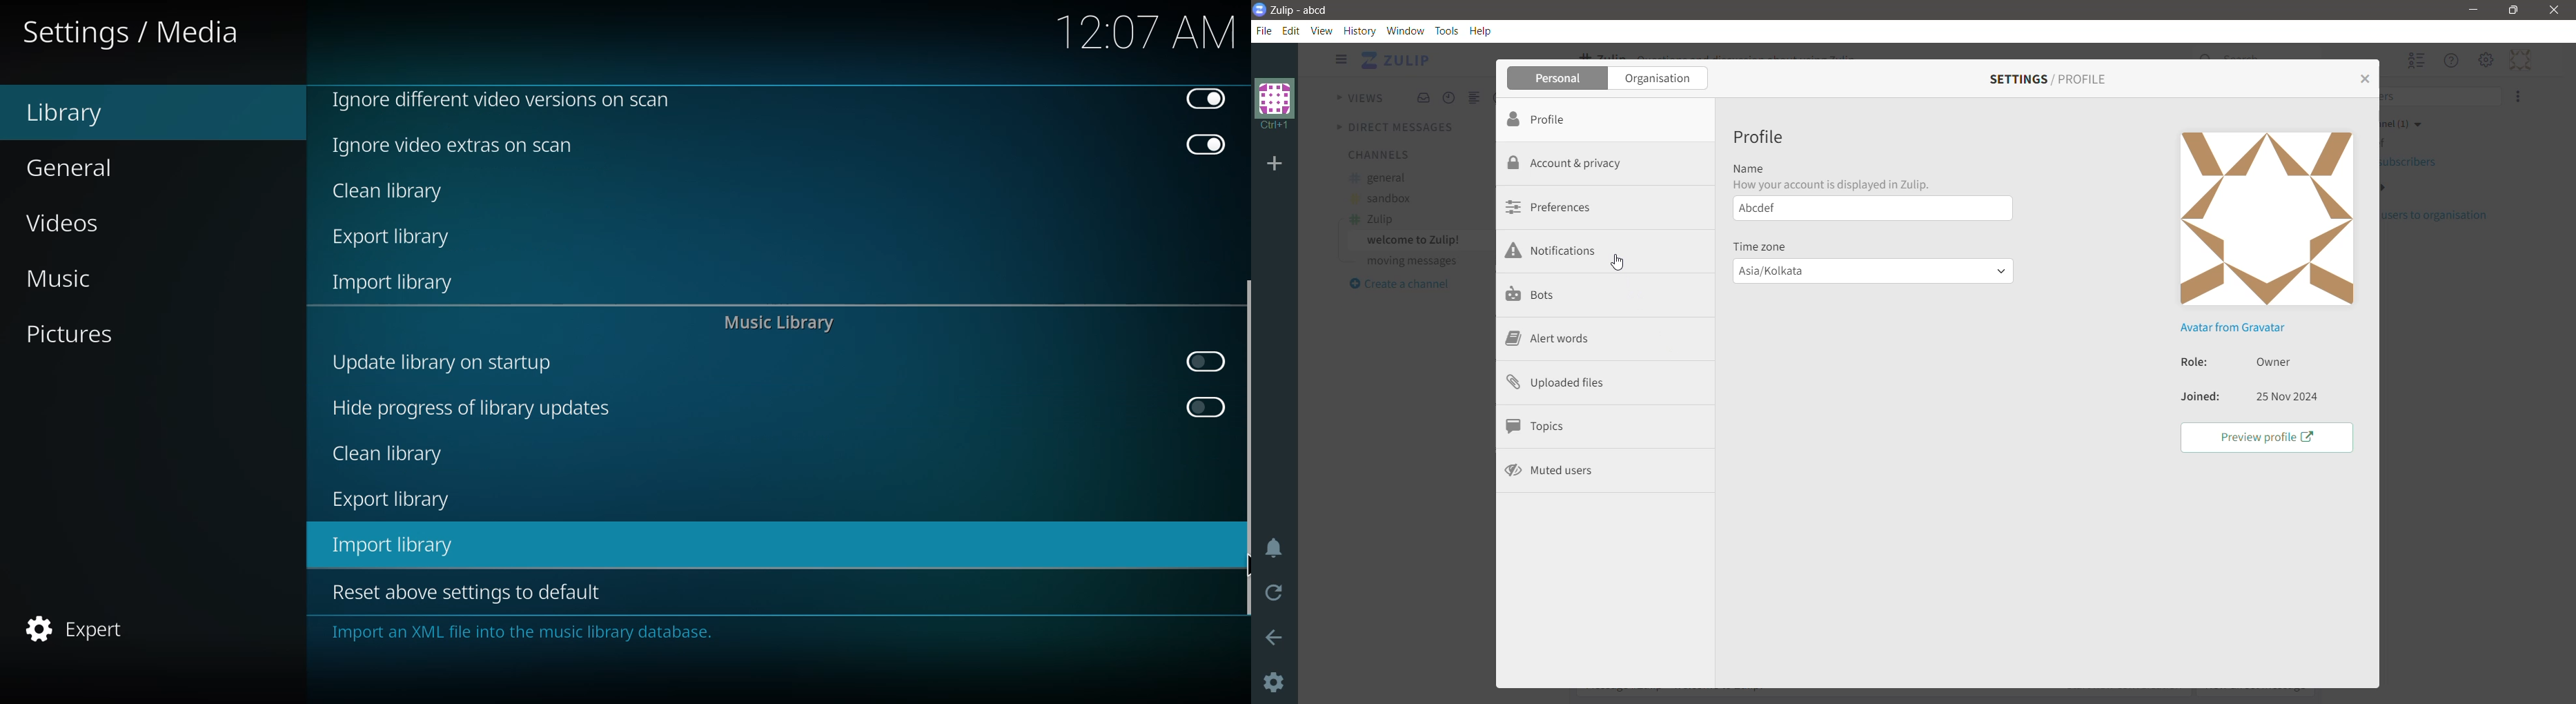 Image resolution: width=2576 pixels, height=728 pixels. Describe the element at coordinates (1275, 596) in the screenshot. I see `Reload` at that location.